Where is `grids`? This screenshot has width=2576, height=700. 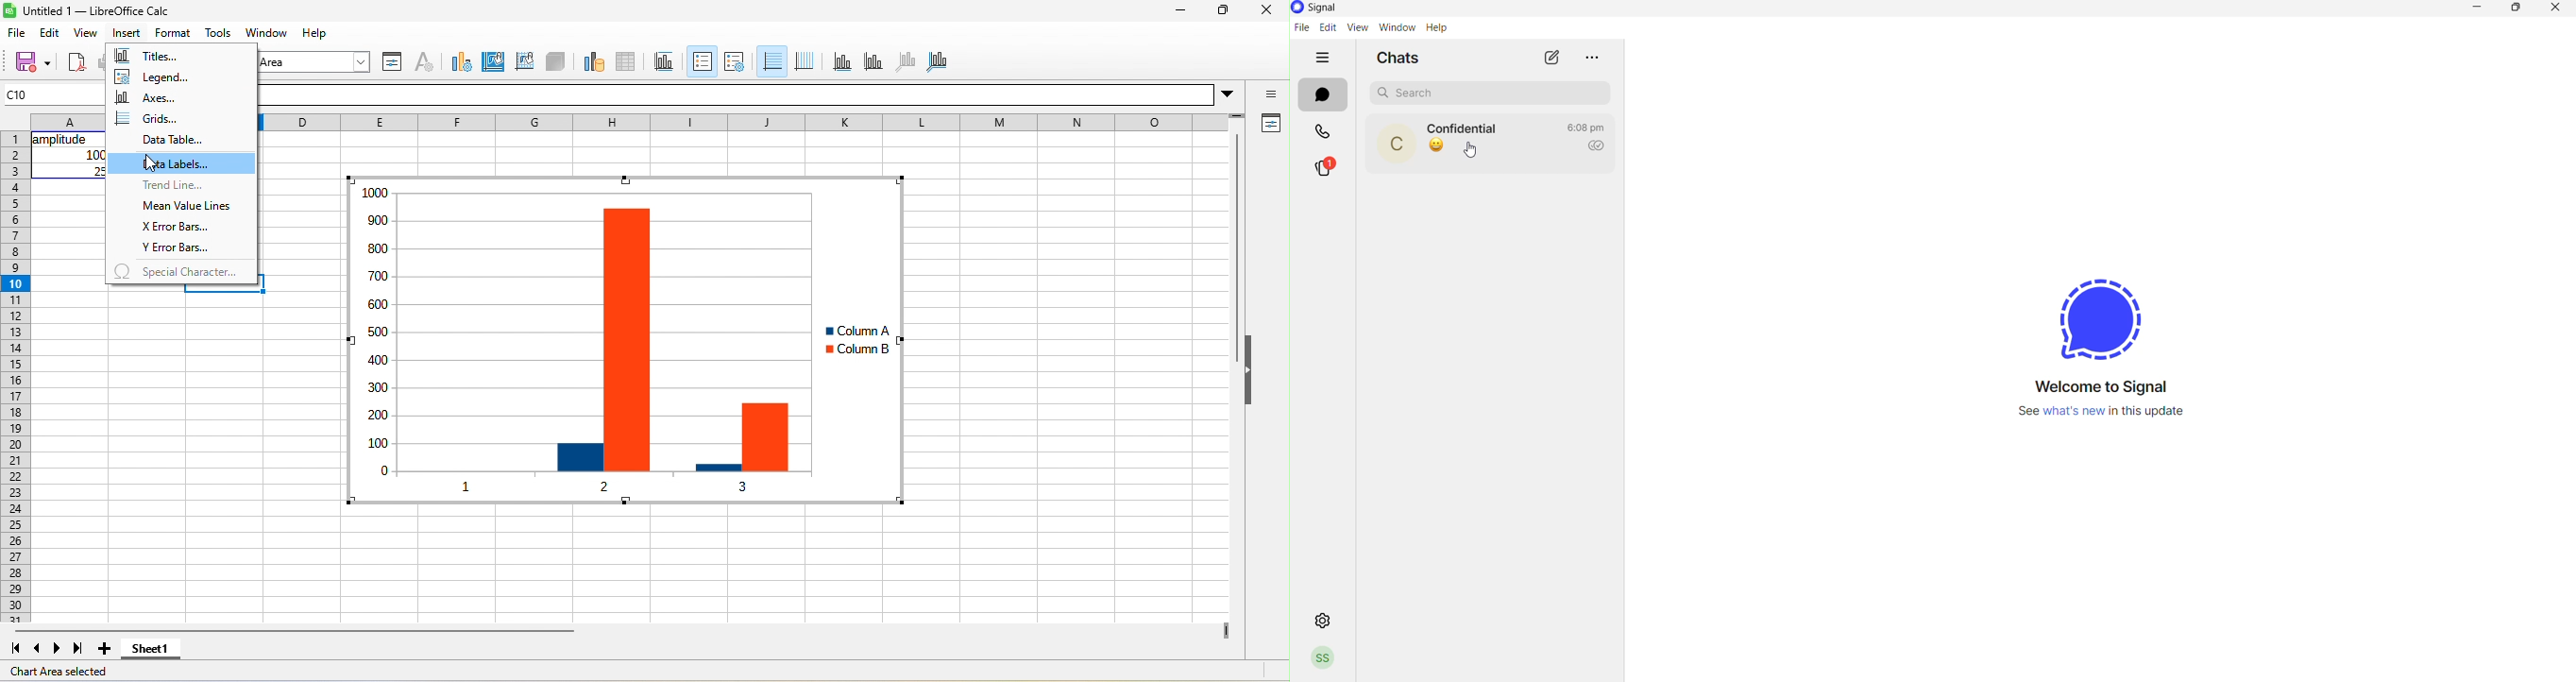 grids is located at coordinates (149, 118).